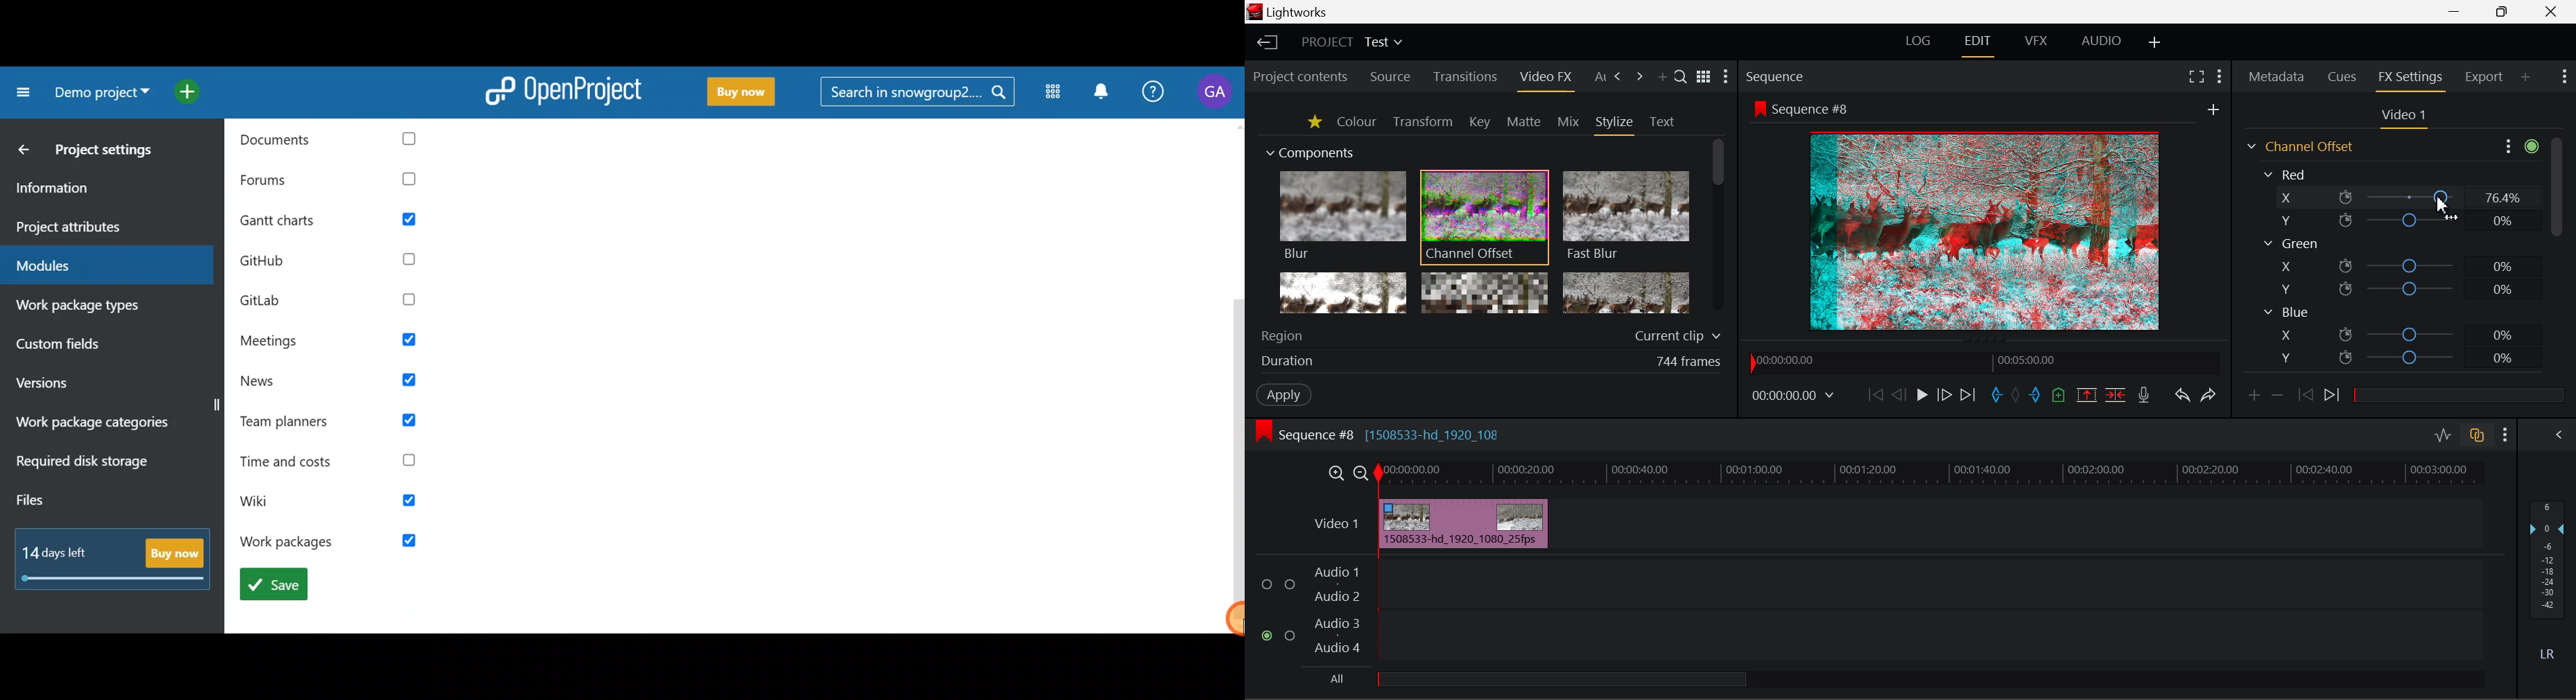 The width and height of the screenshot is (2576, 700). What do you see at coordinates (2184, 397) in the screenshot?
I see `Undo` at bounding box center [2184, 397].